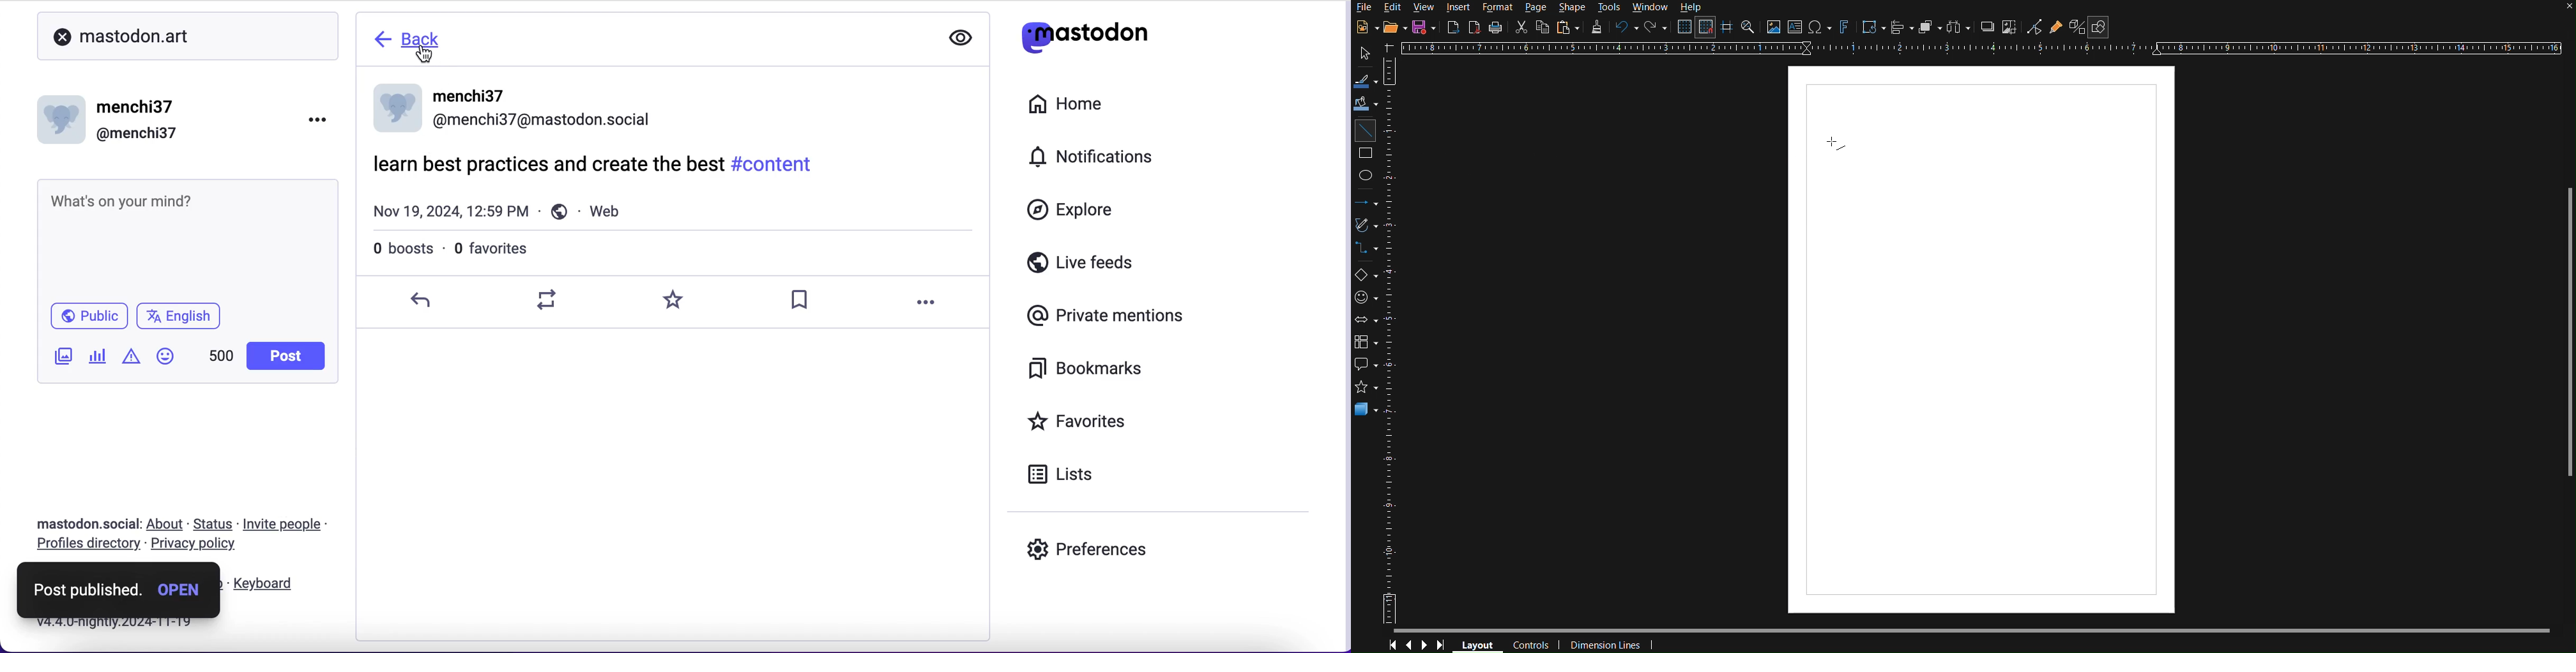  What do you see at coordinates (1985, 49) in the screenshot?
I see `Horizontal Ruler` at bounding box center [1985, 49].